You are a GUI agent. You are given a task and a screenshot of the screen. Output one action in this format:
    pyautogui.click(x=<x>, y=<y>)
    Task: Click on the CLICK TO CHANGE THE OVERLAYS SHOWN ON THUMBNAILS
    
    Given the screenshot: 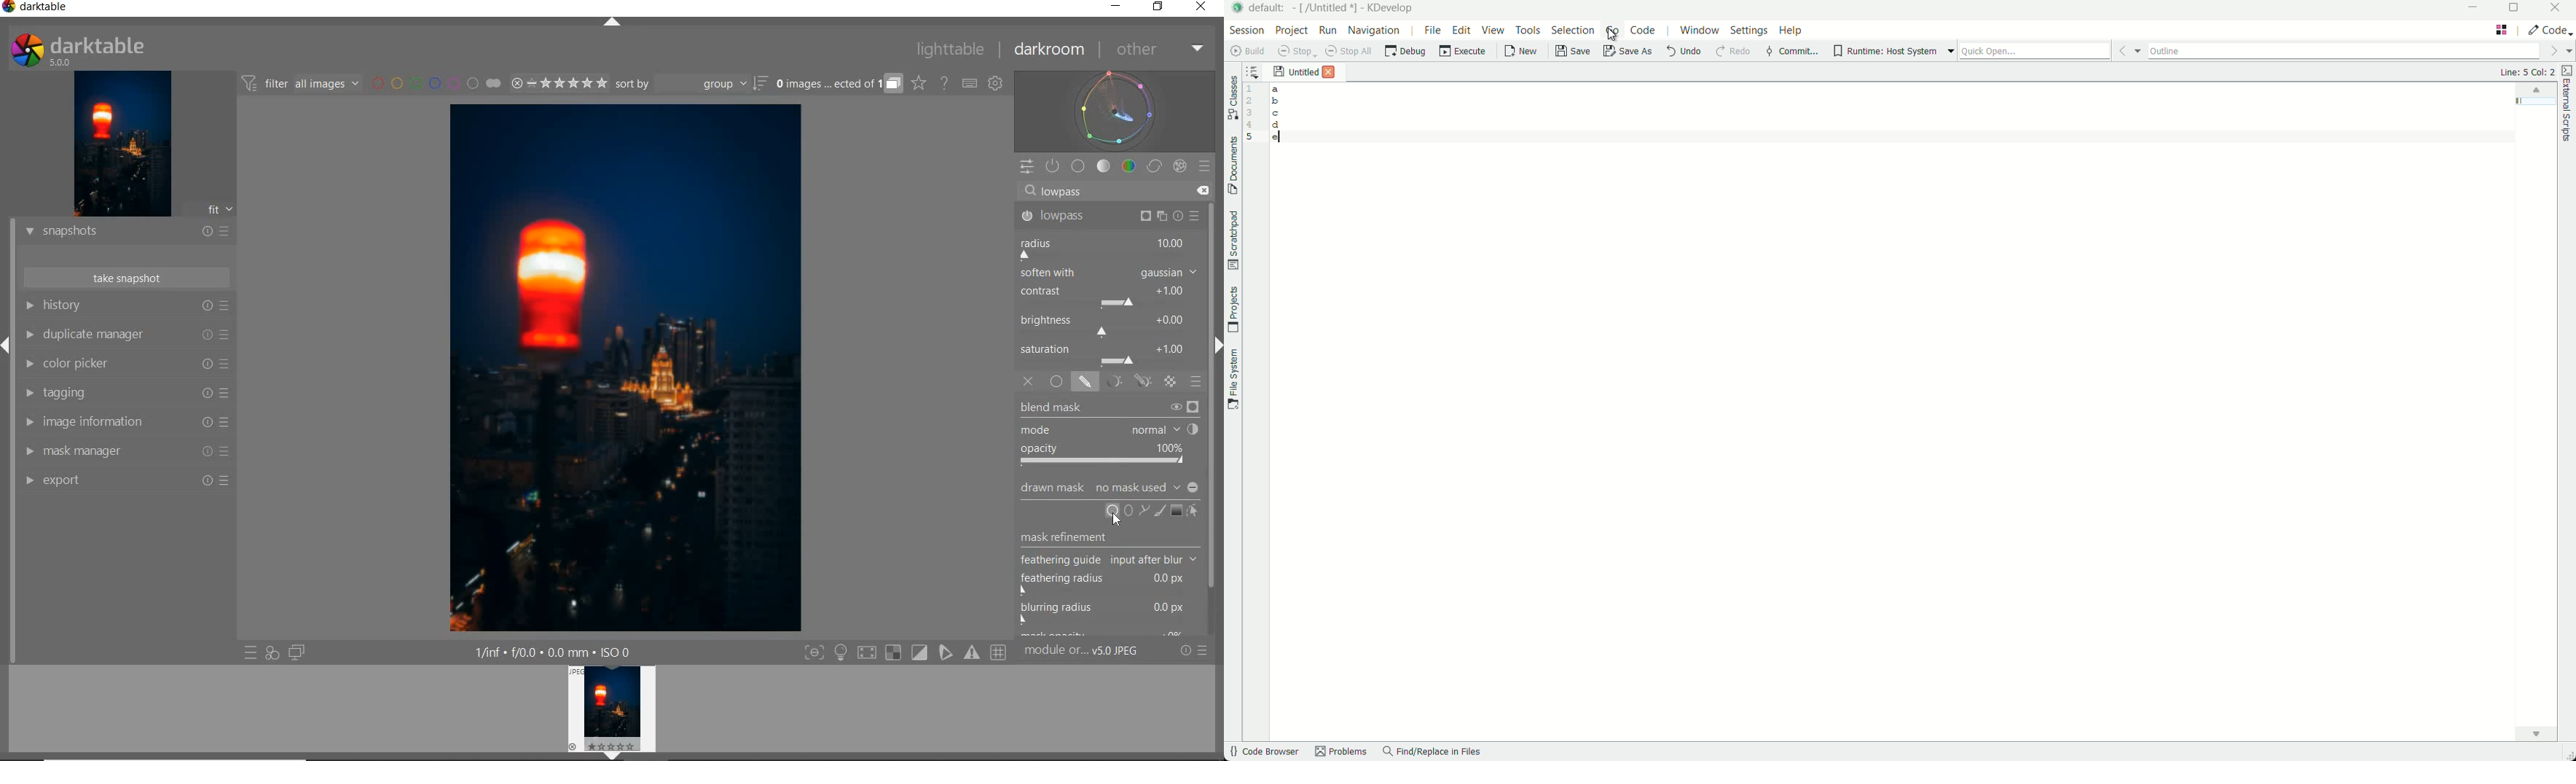 What is the action you would take?
    pyautogui.click(x=918, y=85)
    